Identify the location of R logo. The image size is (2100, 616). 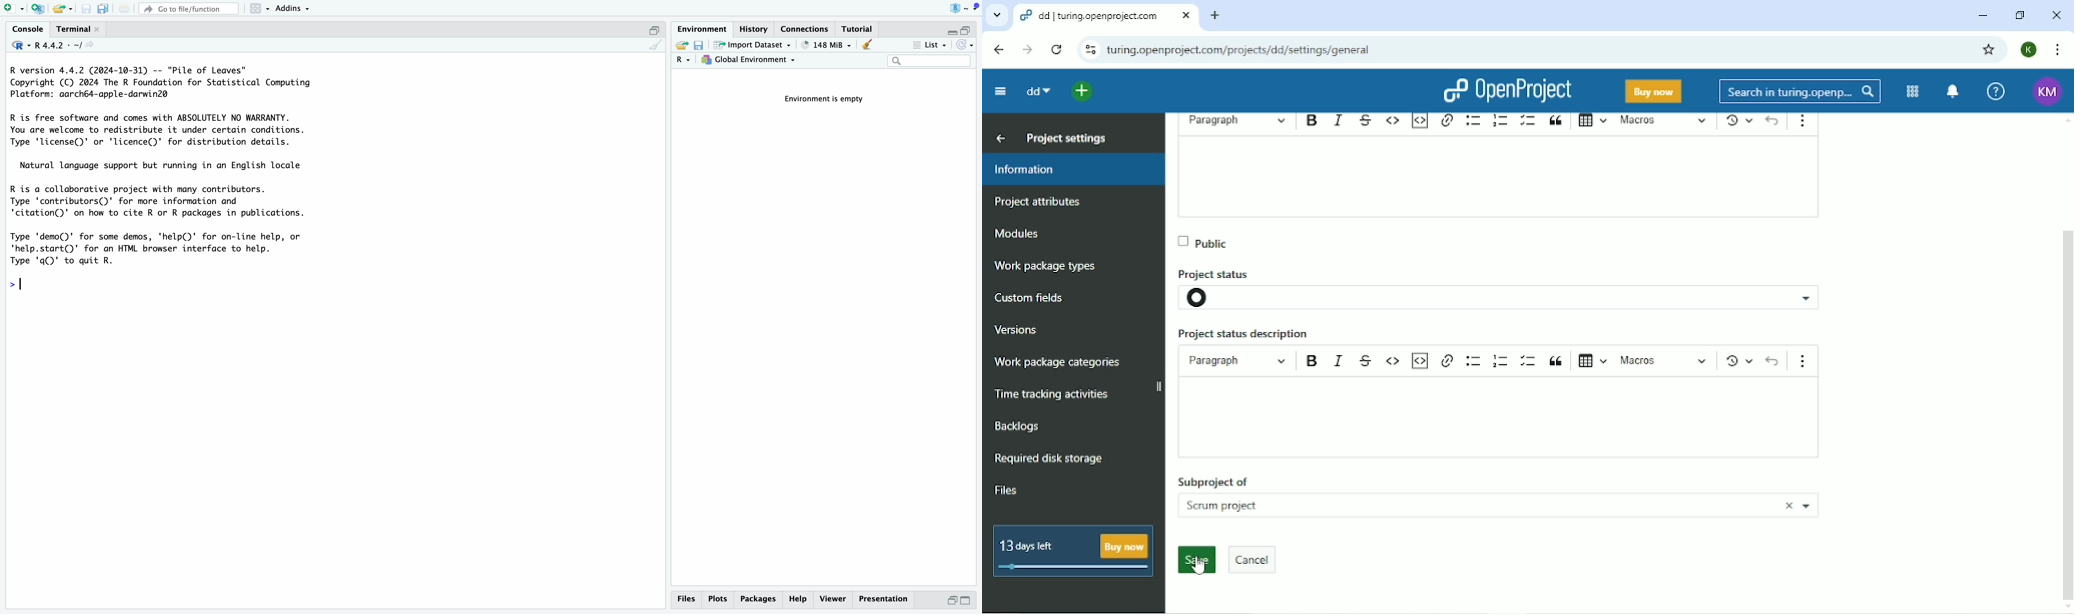
(948, 8).